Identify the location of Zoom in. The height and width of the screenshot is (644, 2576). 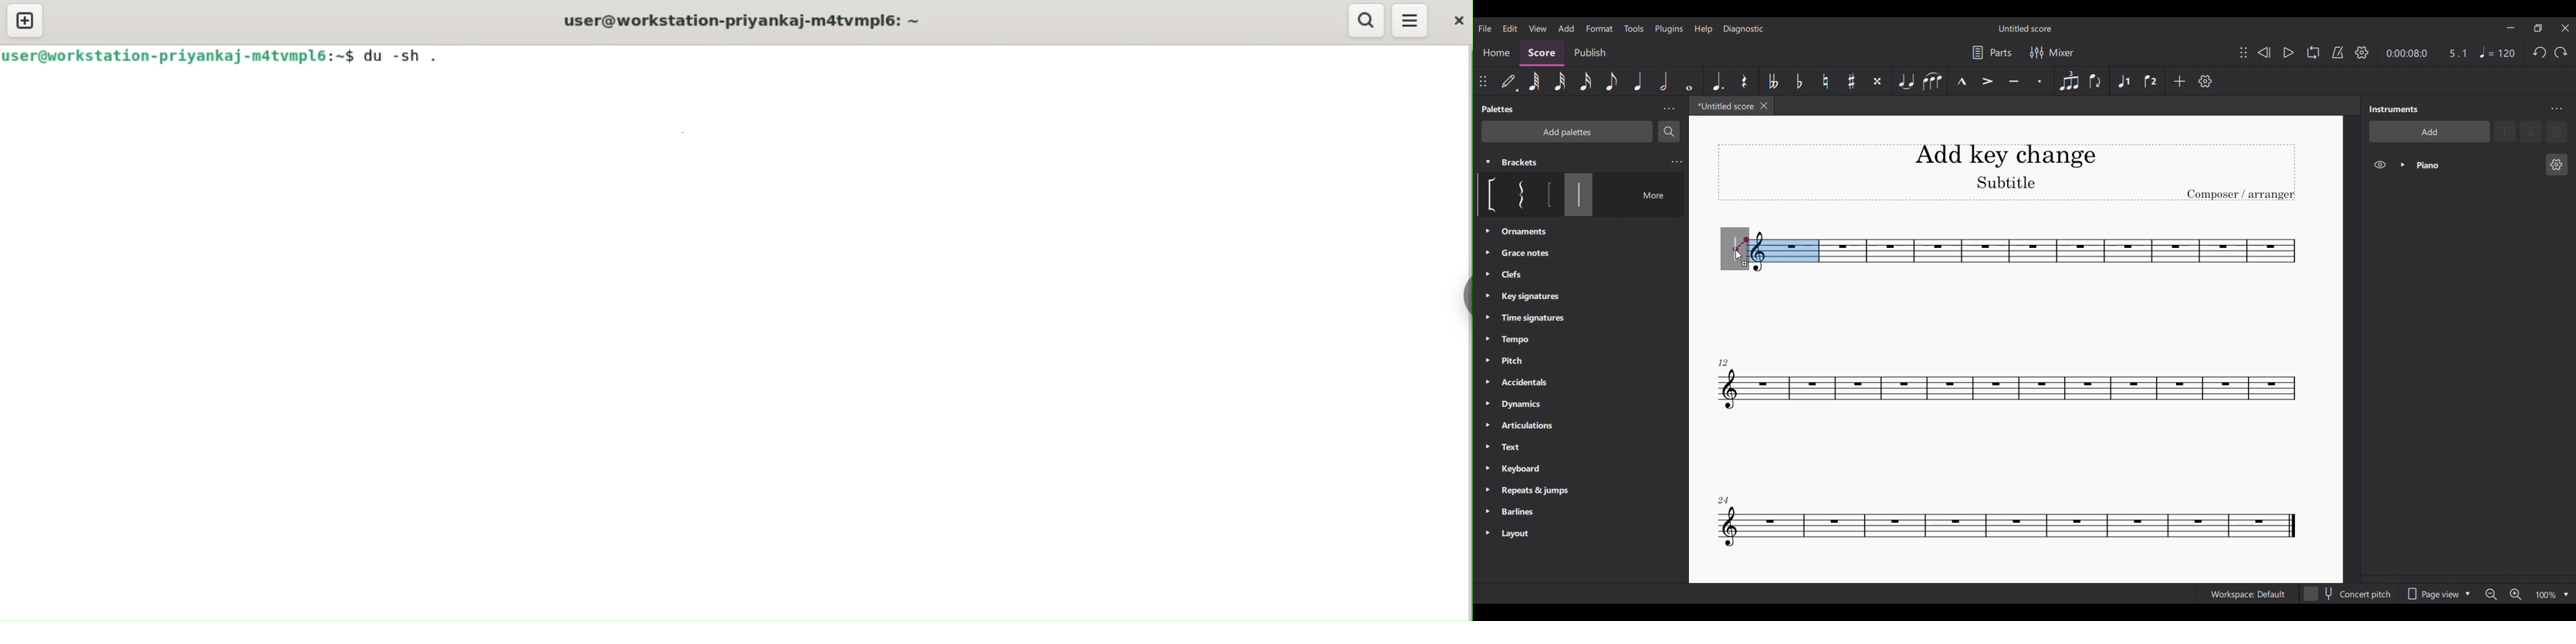
(2516, 595).